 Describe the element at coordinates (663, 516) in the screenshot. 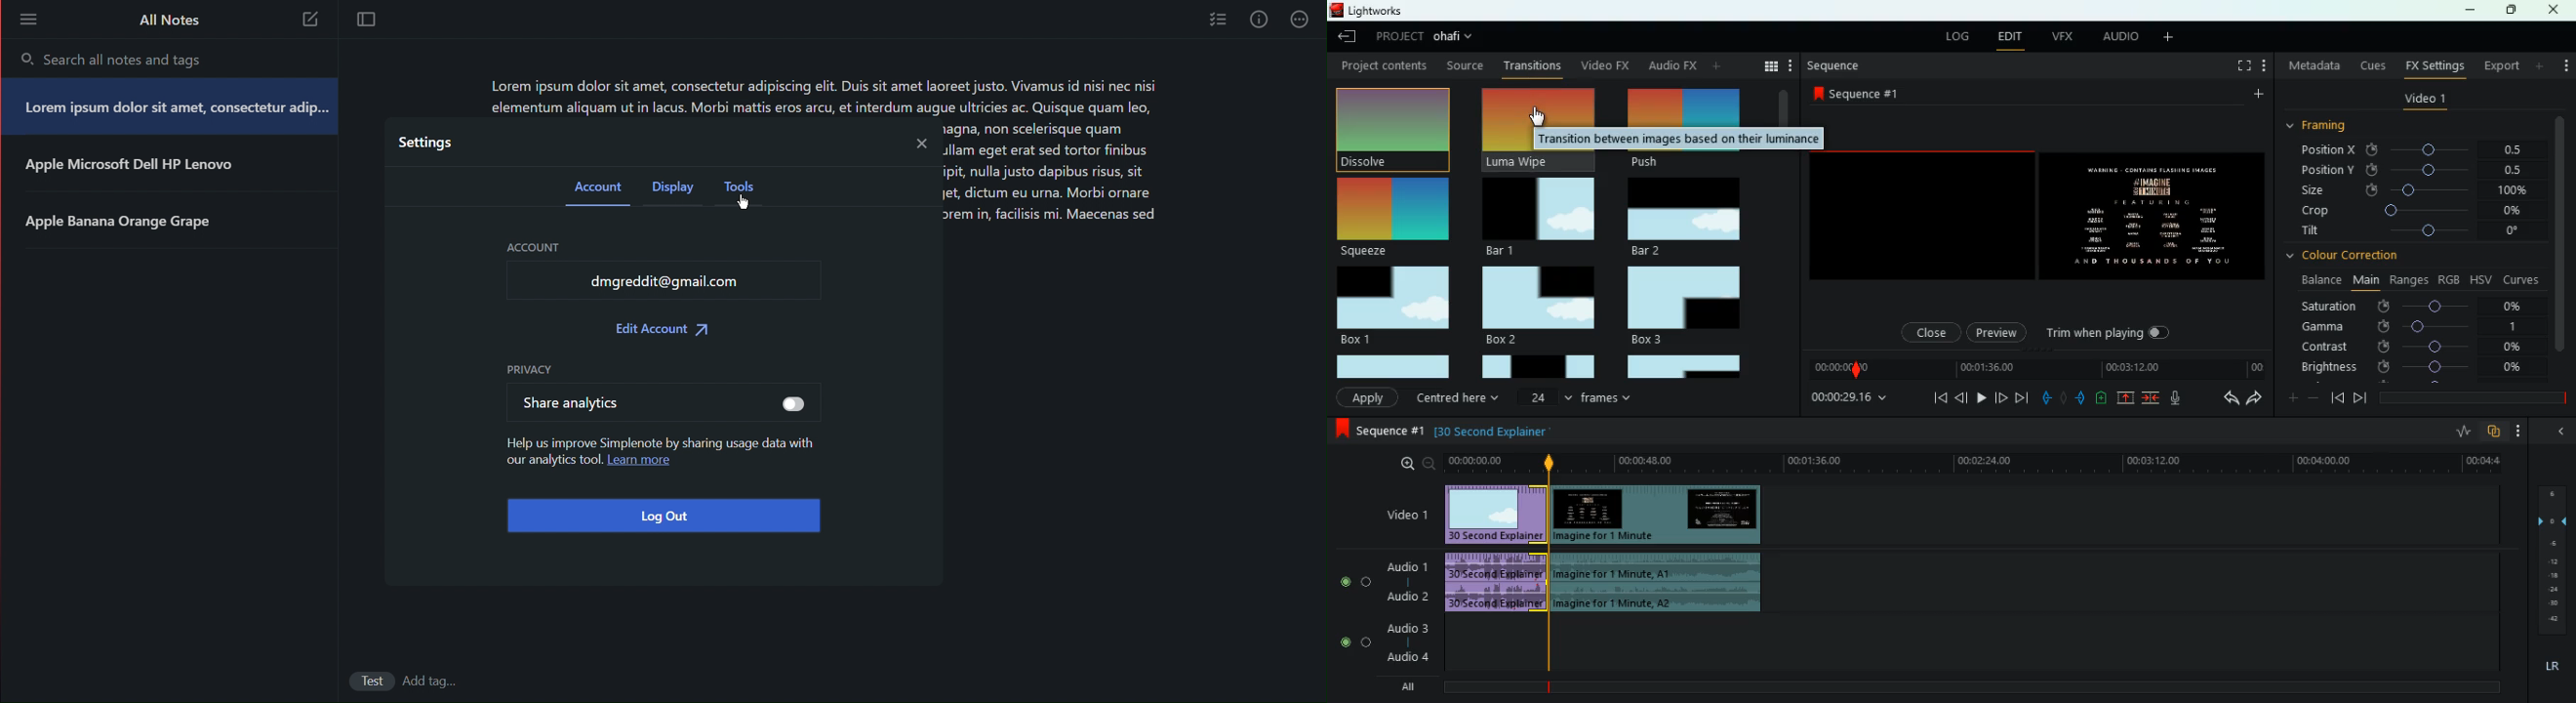

I see `Log Out` at that location.